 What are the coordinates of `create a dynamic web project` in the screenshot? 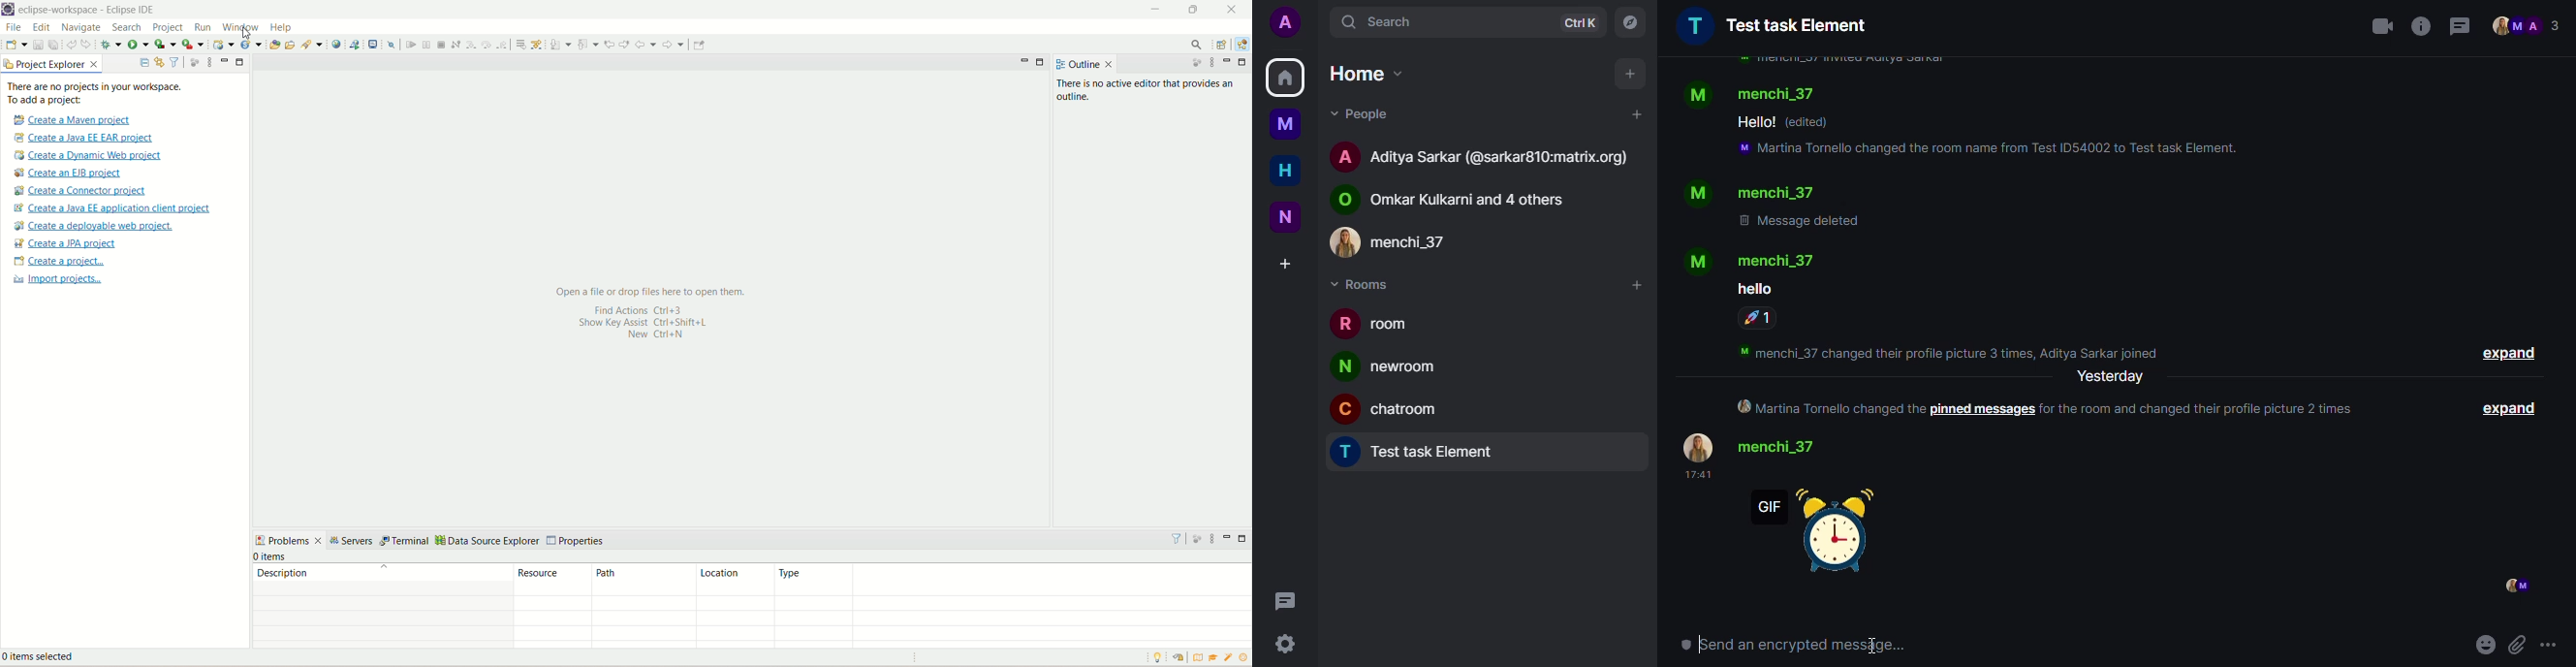 It's located at (224, 44).